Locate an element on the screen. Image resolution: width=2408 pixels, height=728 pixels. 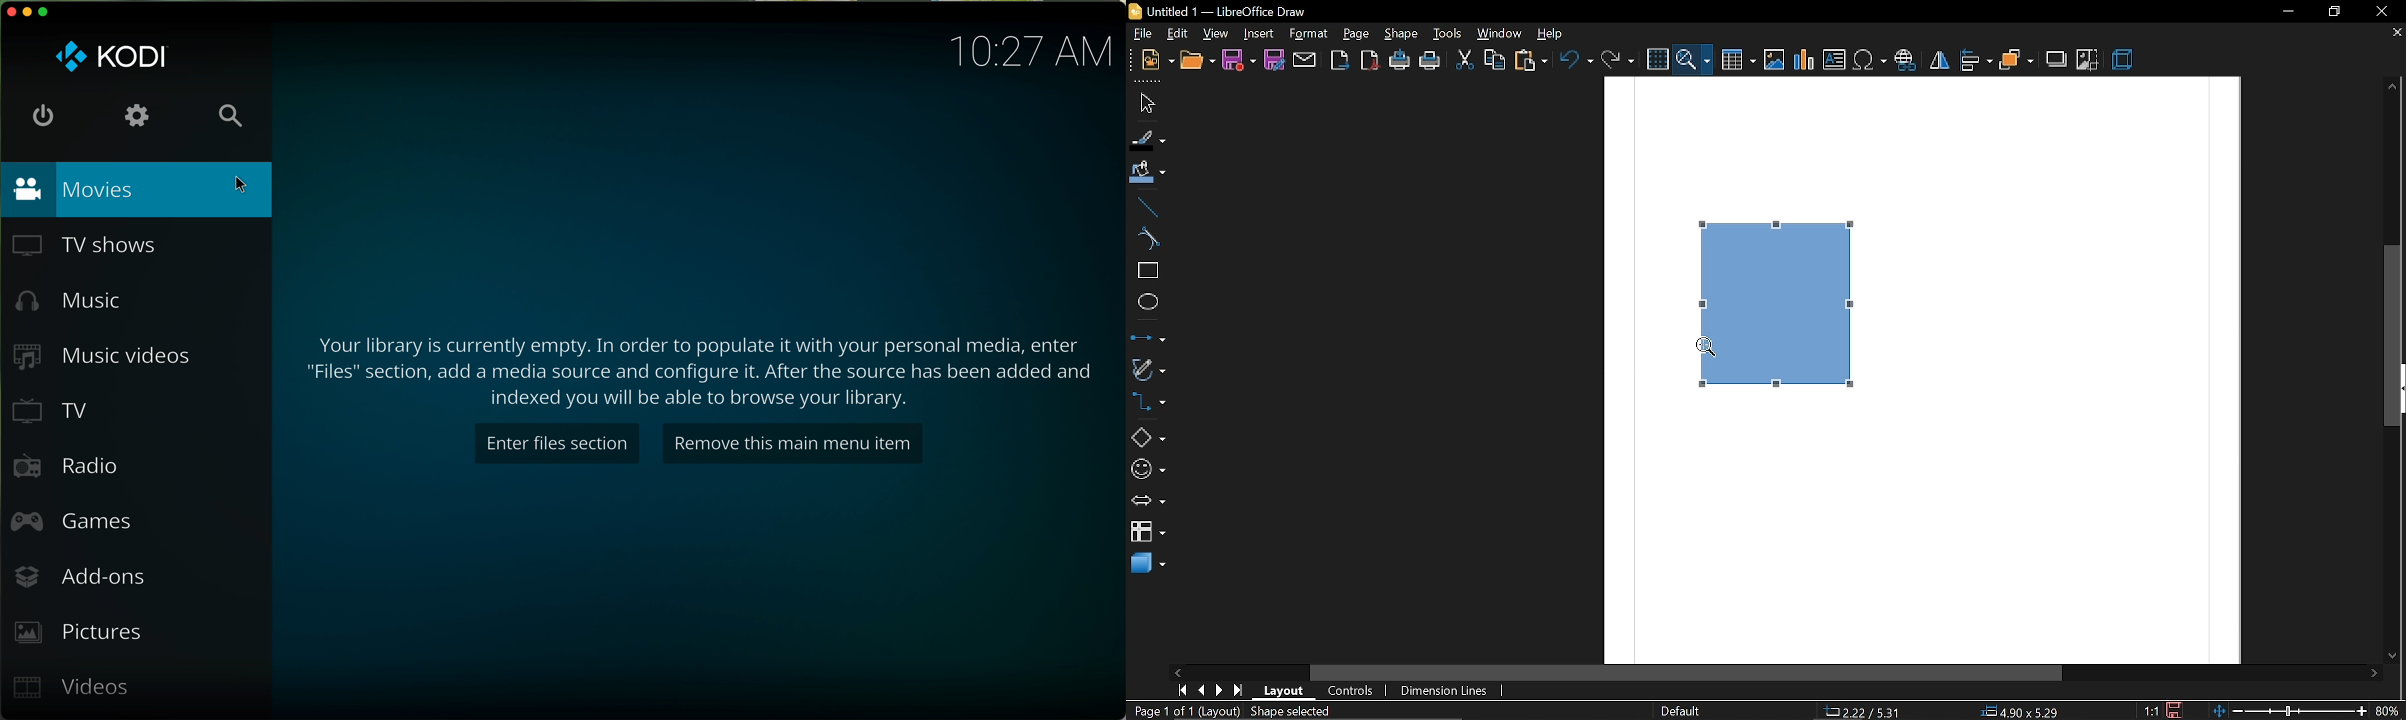
print directly is located at coordinates (1400, 61).